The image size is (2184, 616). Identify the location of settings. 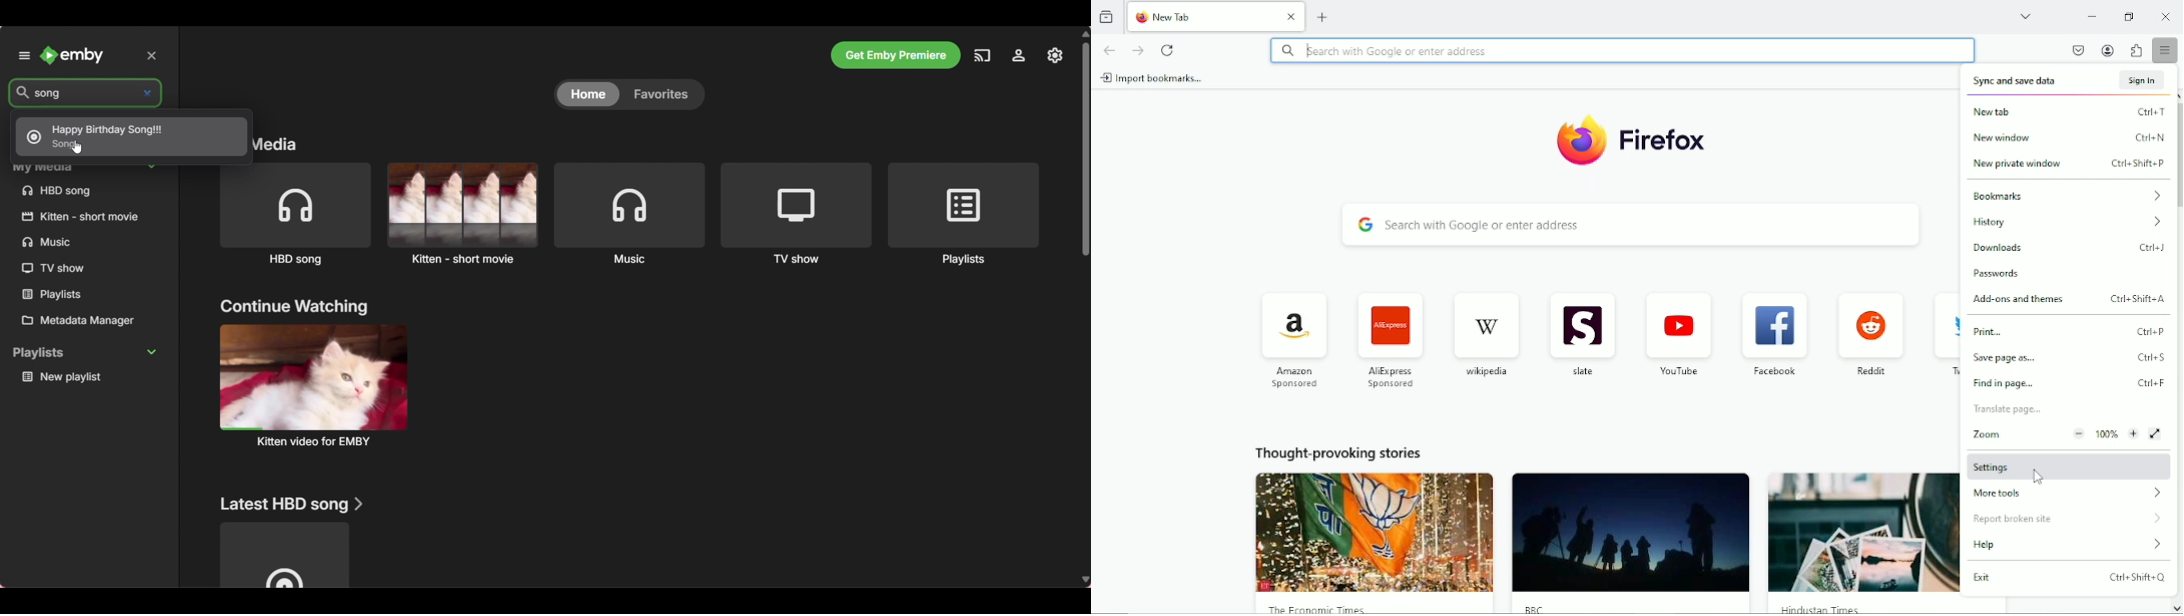
(2070, 464).